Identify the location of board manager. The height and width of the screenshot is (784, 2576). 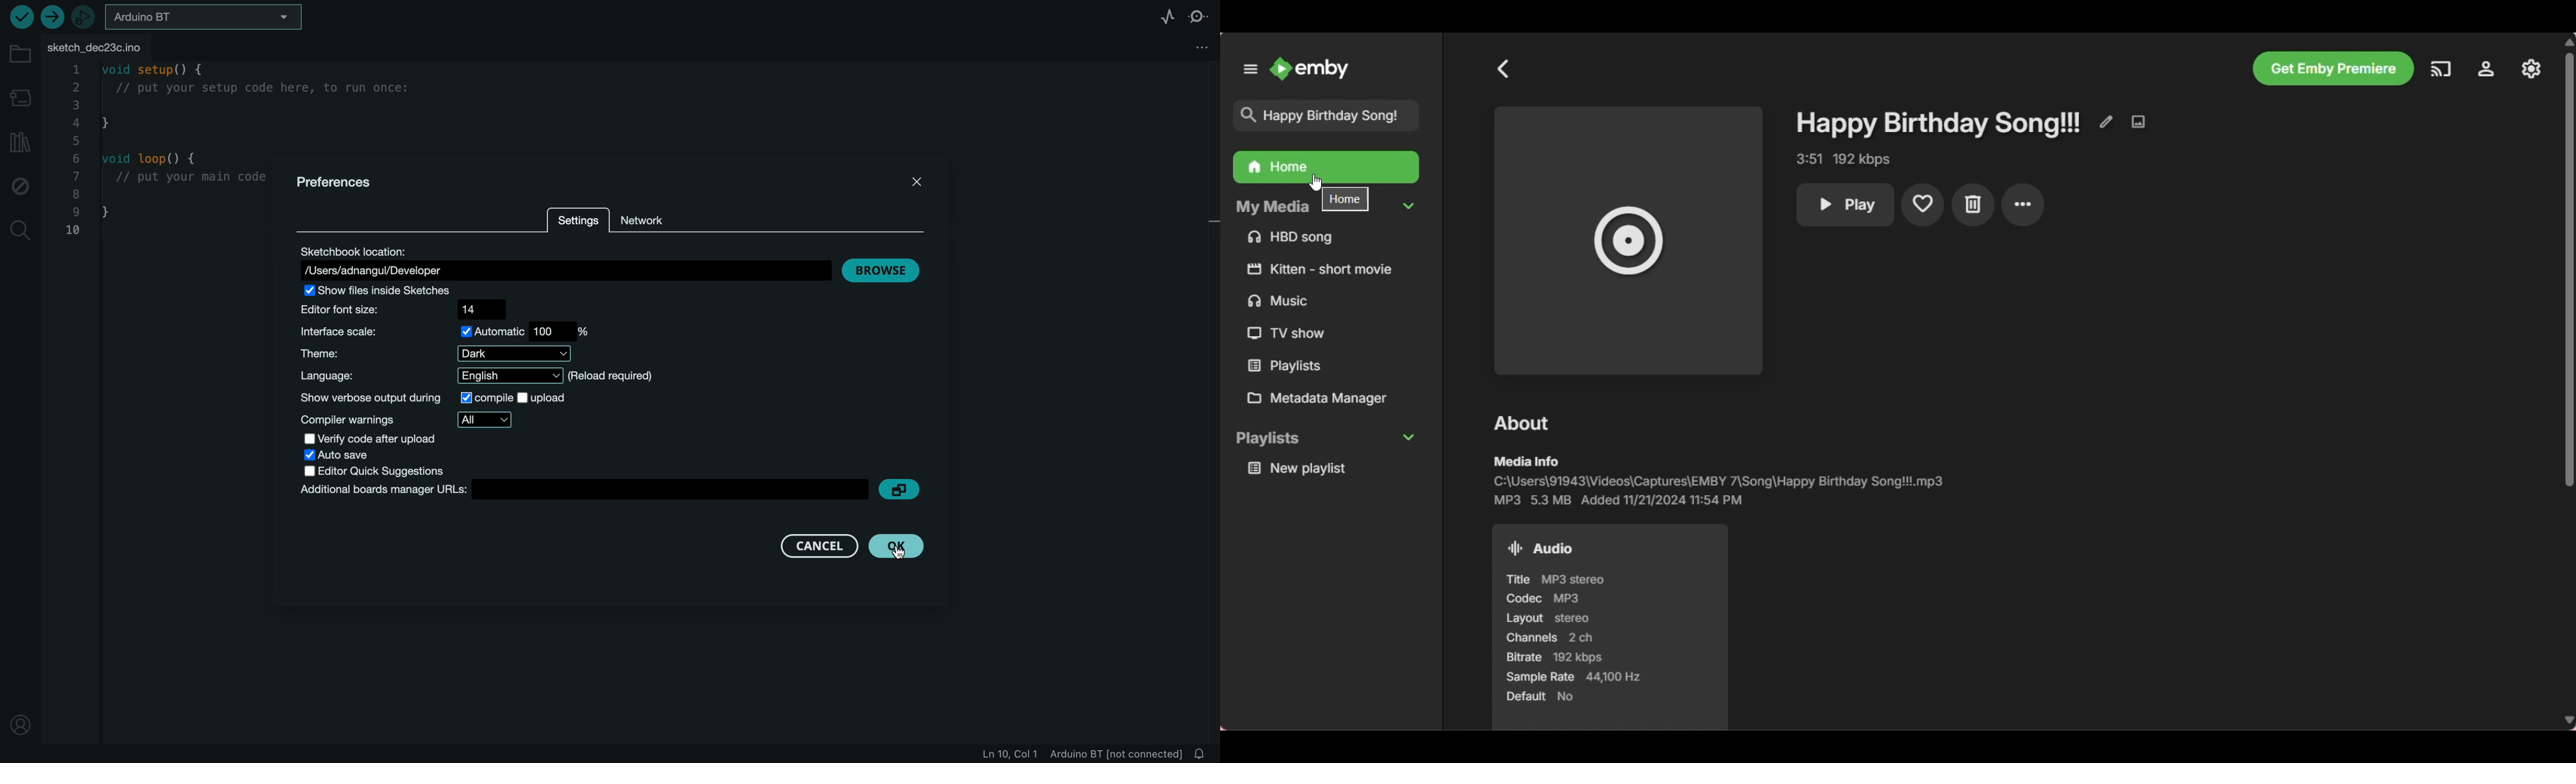
(19, 96).